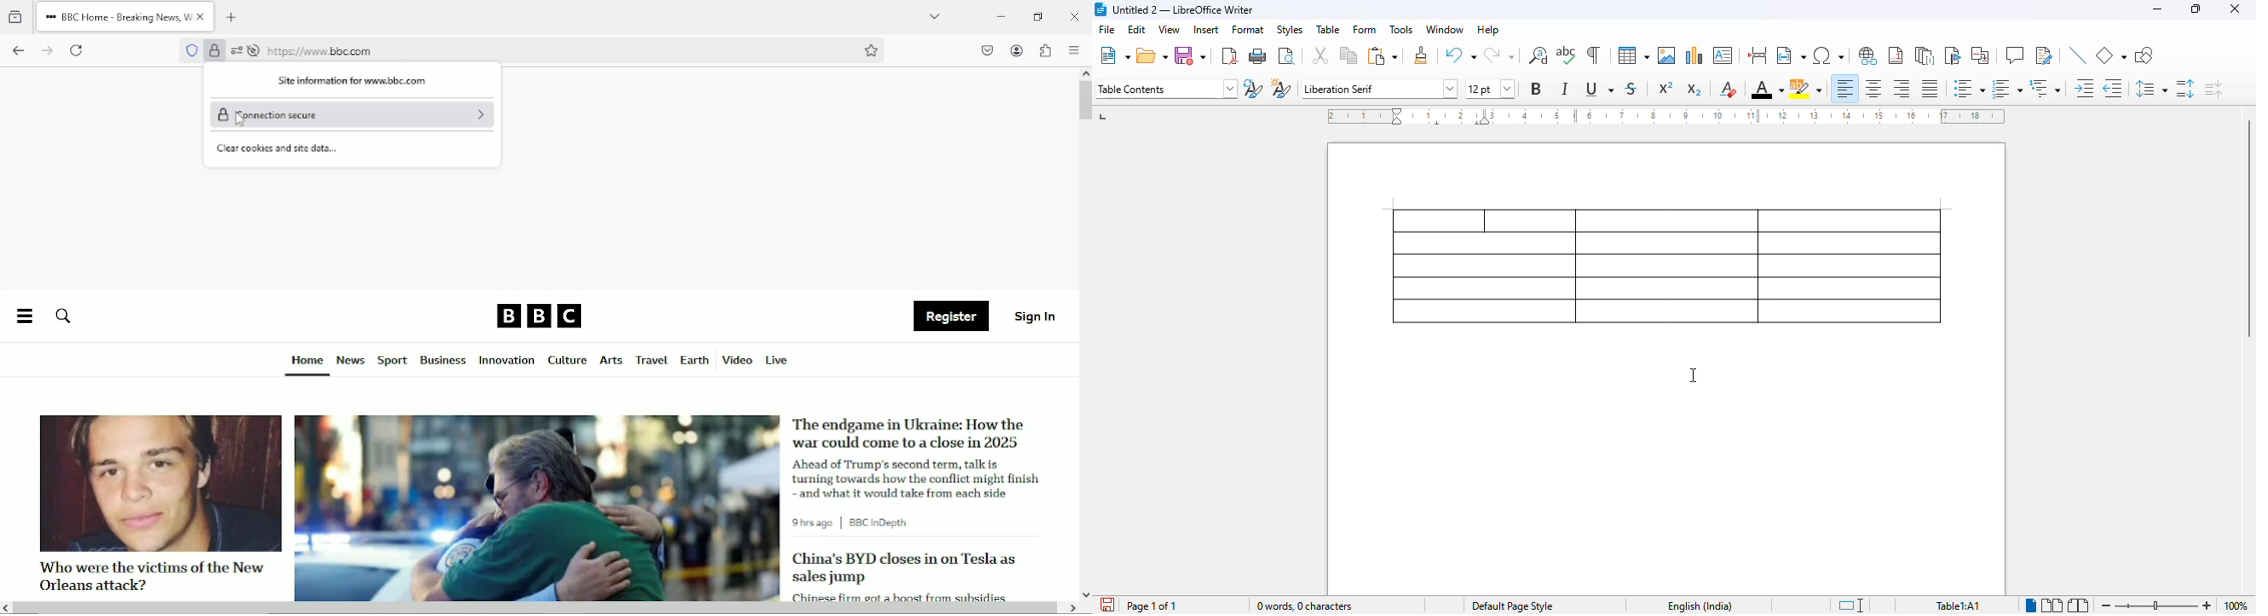 The image size is (2268, 616). I want to click on font name, so click(1379, 89).